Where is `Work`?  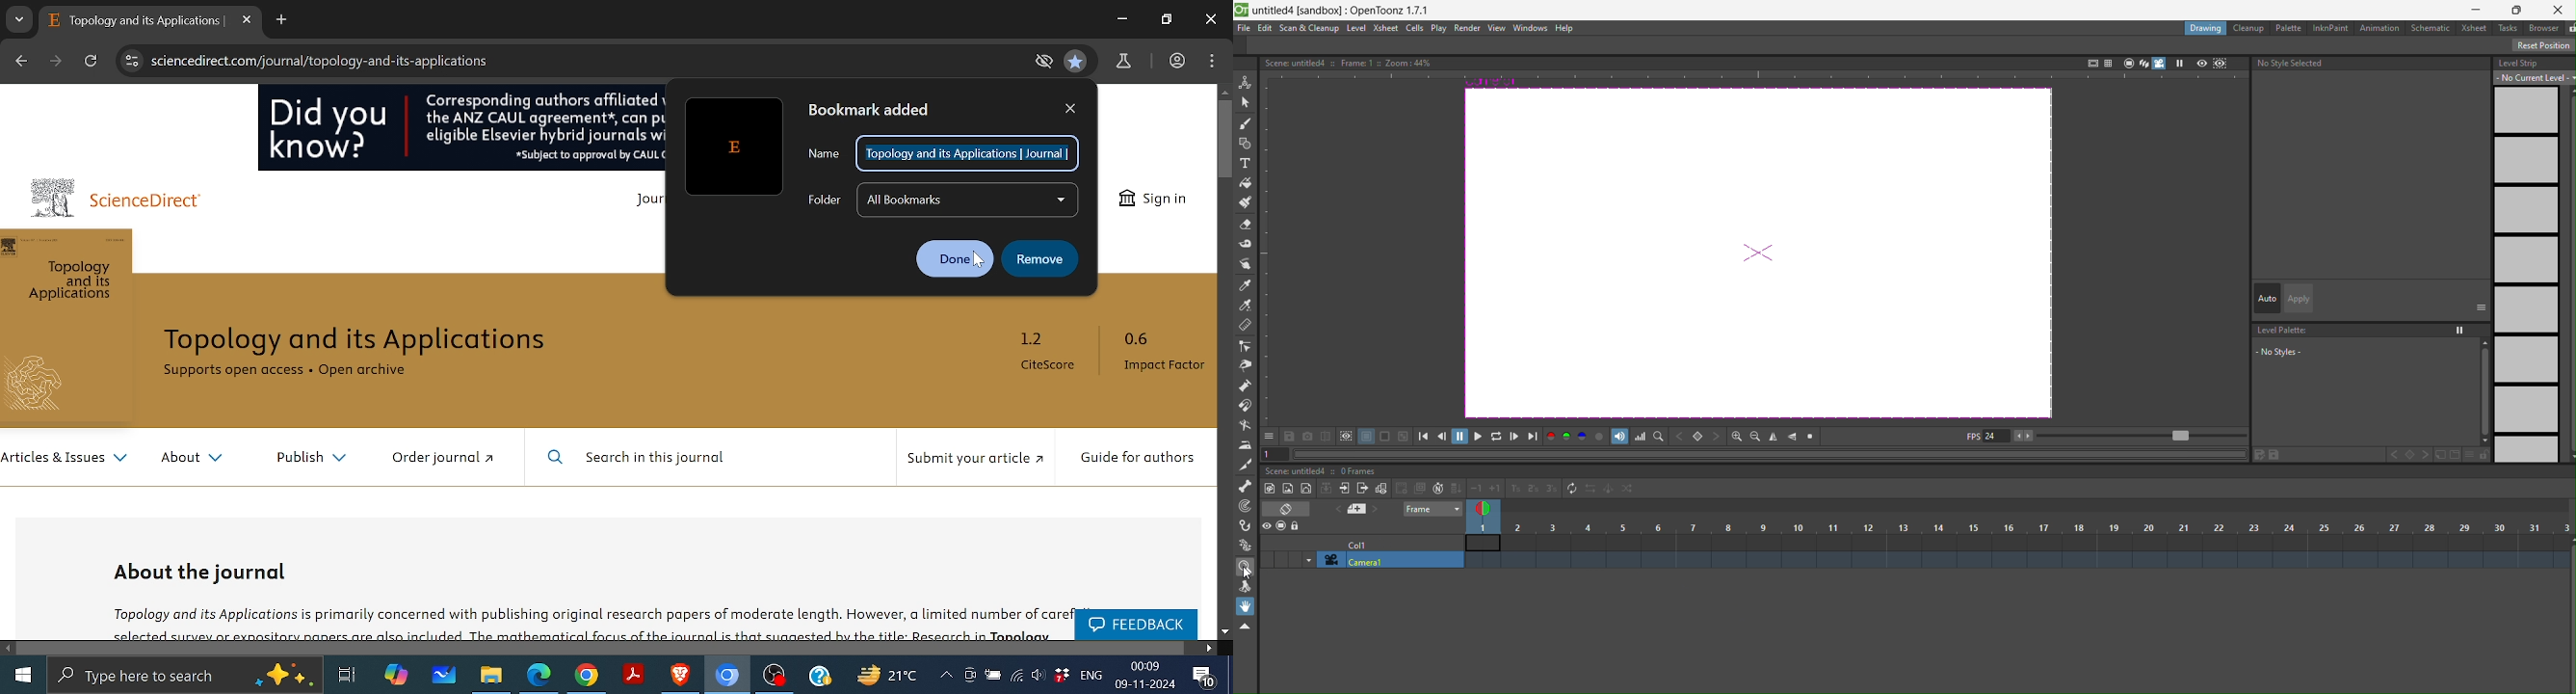 Work is located at coordinates (1176, 60).